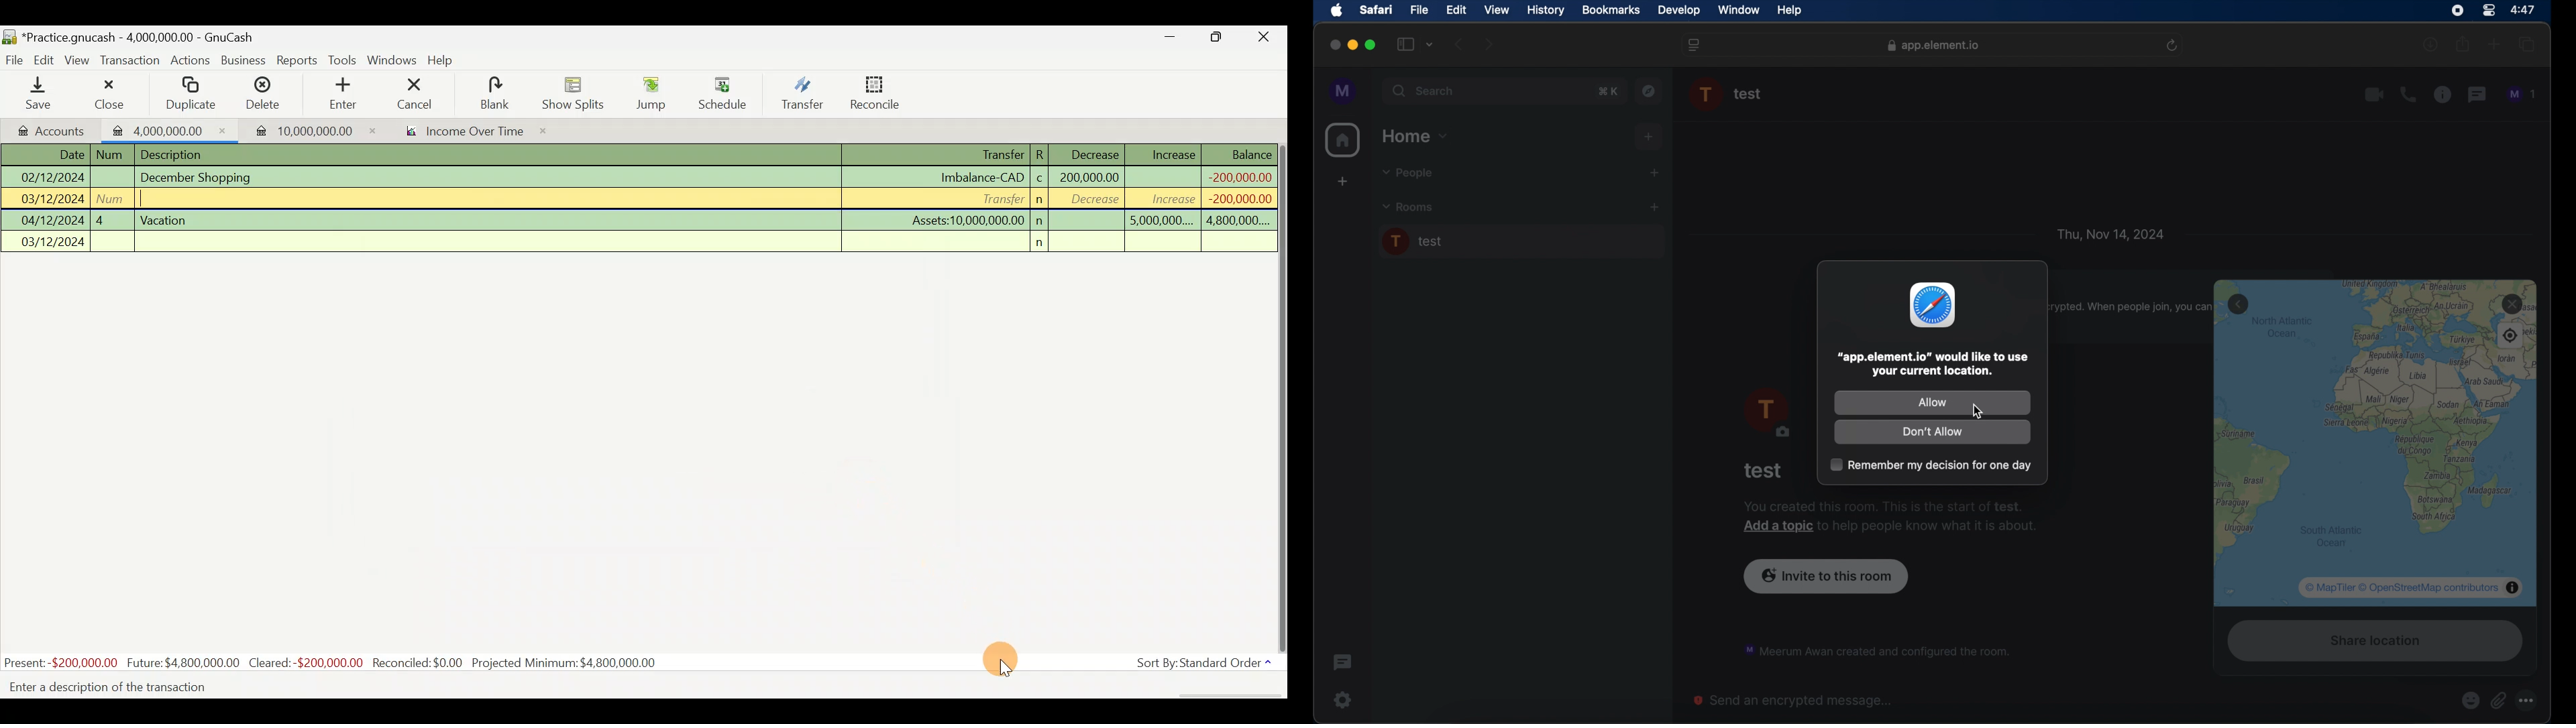 This screenshot has width=2576, height=728. Describe the element at coordinates (164, 129) in the screenshot. I see `Imported transaction` at that location.